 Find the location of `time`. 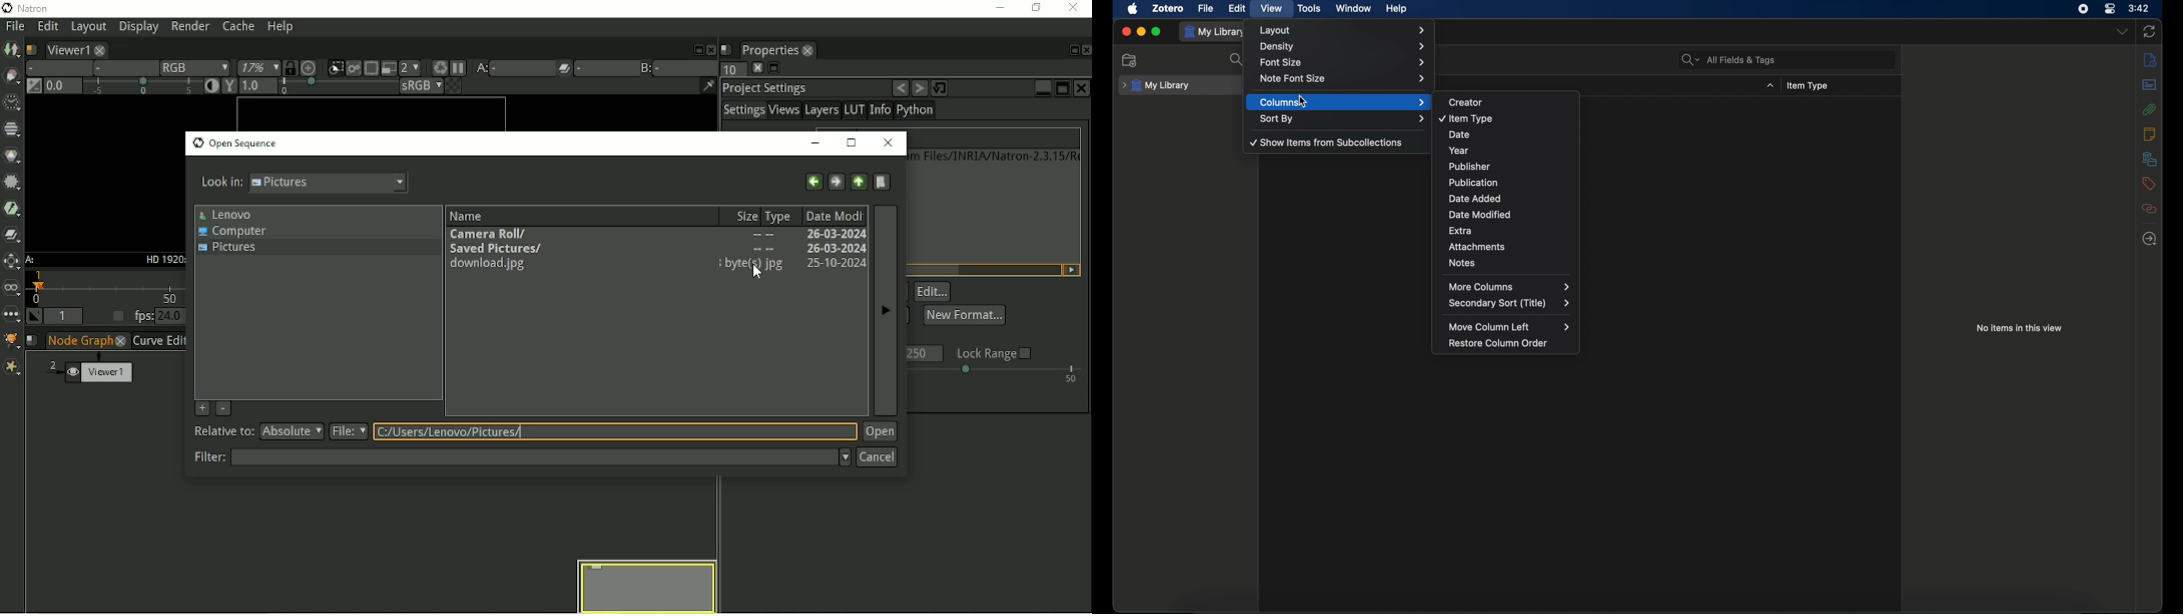

time is located at coordinates (2140, 9).